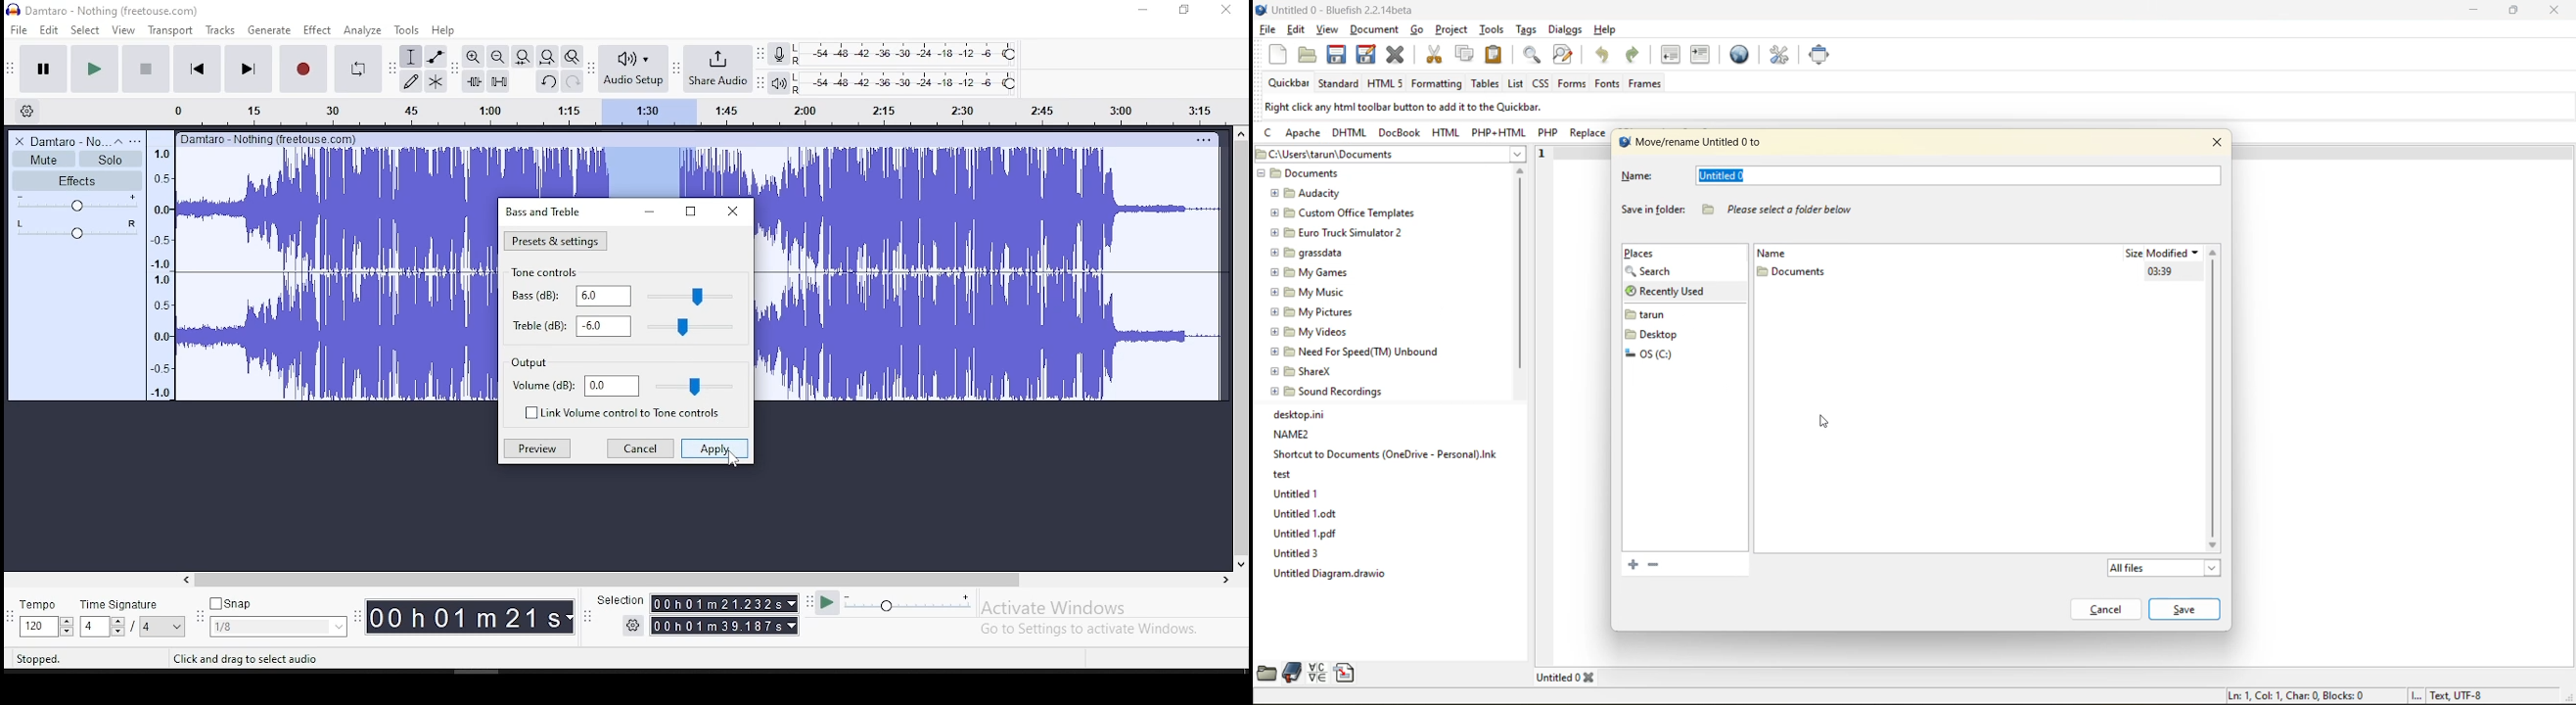 The width and height of the screenshot is (2576, 728). Describe the element at coordinates (1305, 174) in the screenshot. I see `Documents` at that location.